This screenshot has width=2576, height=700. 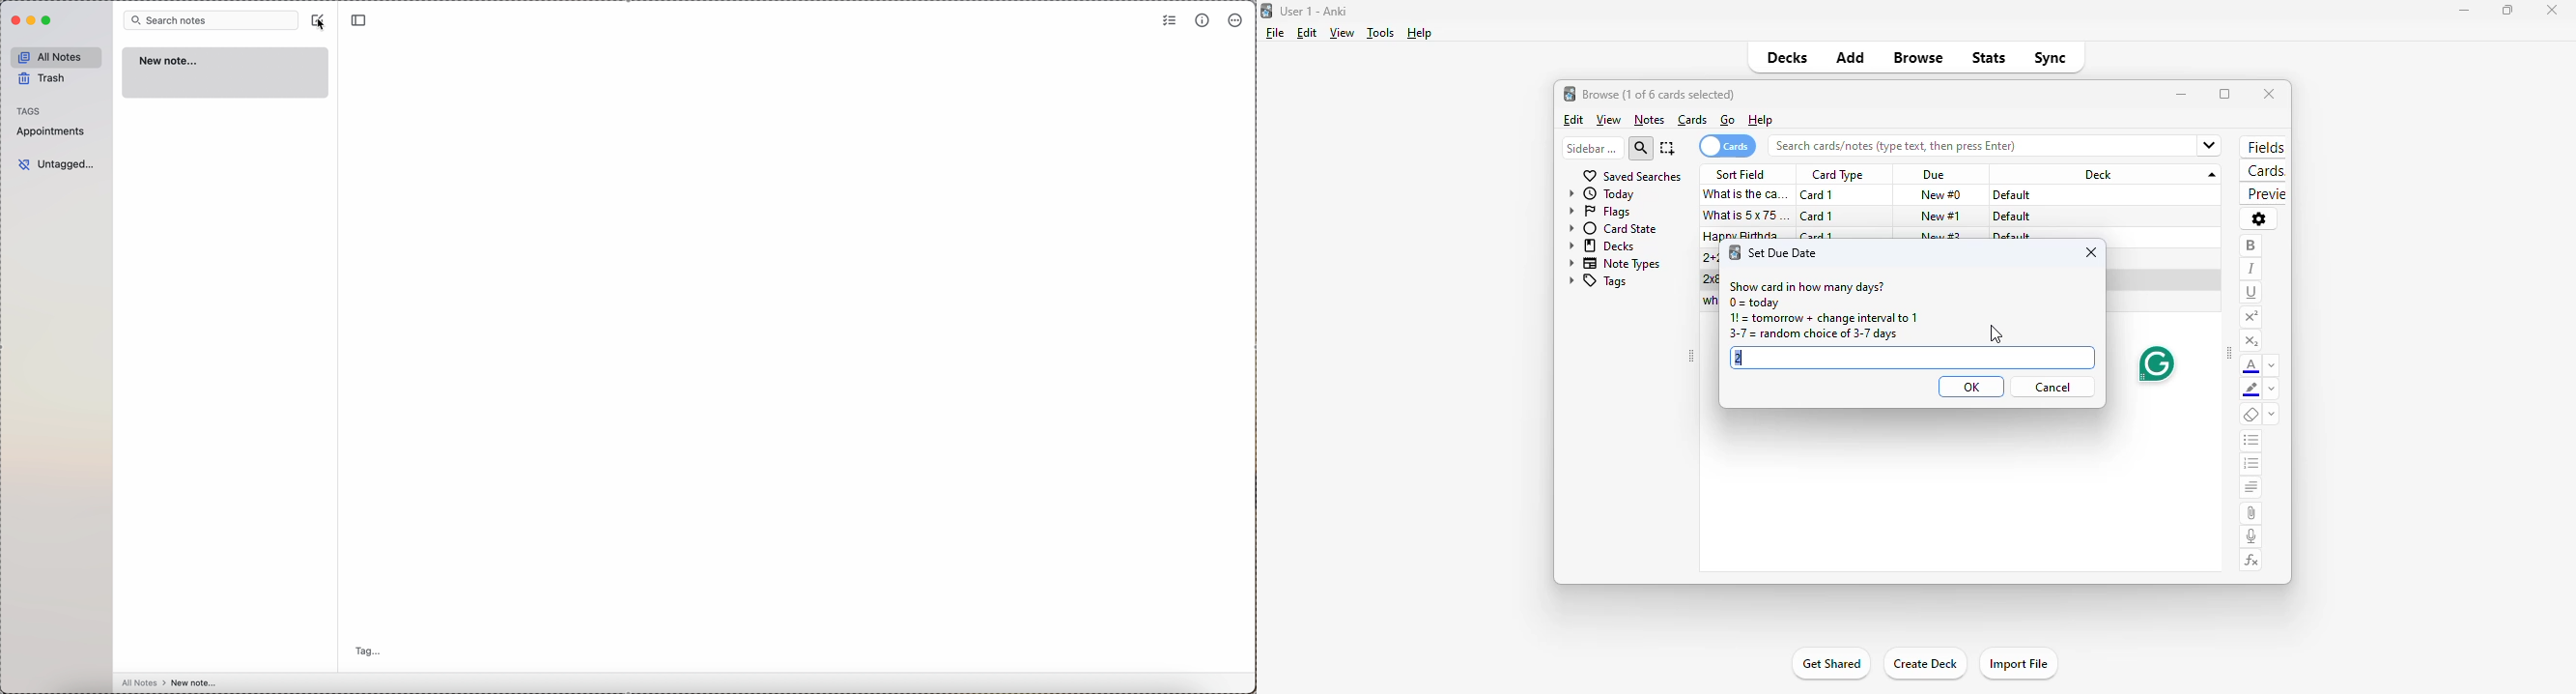 I want to click on browse (1 of 6 cards selected), so click(x=1659, y=94).